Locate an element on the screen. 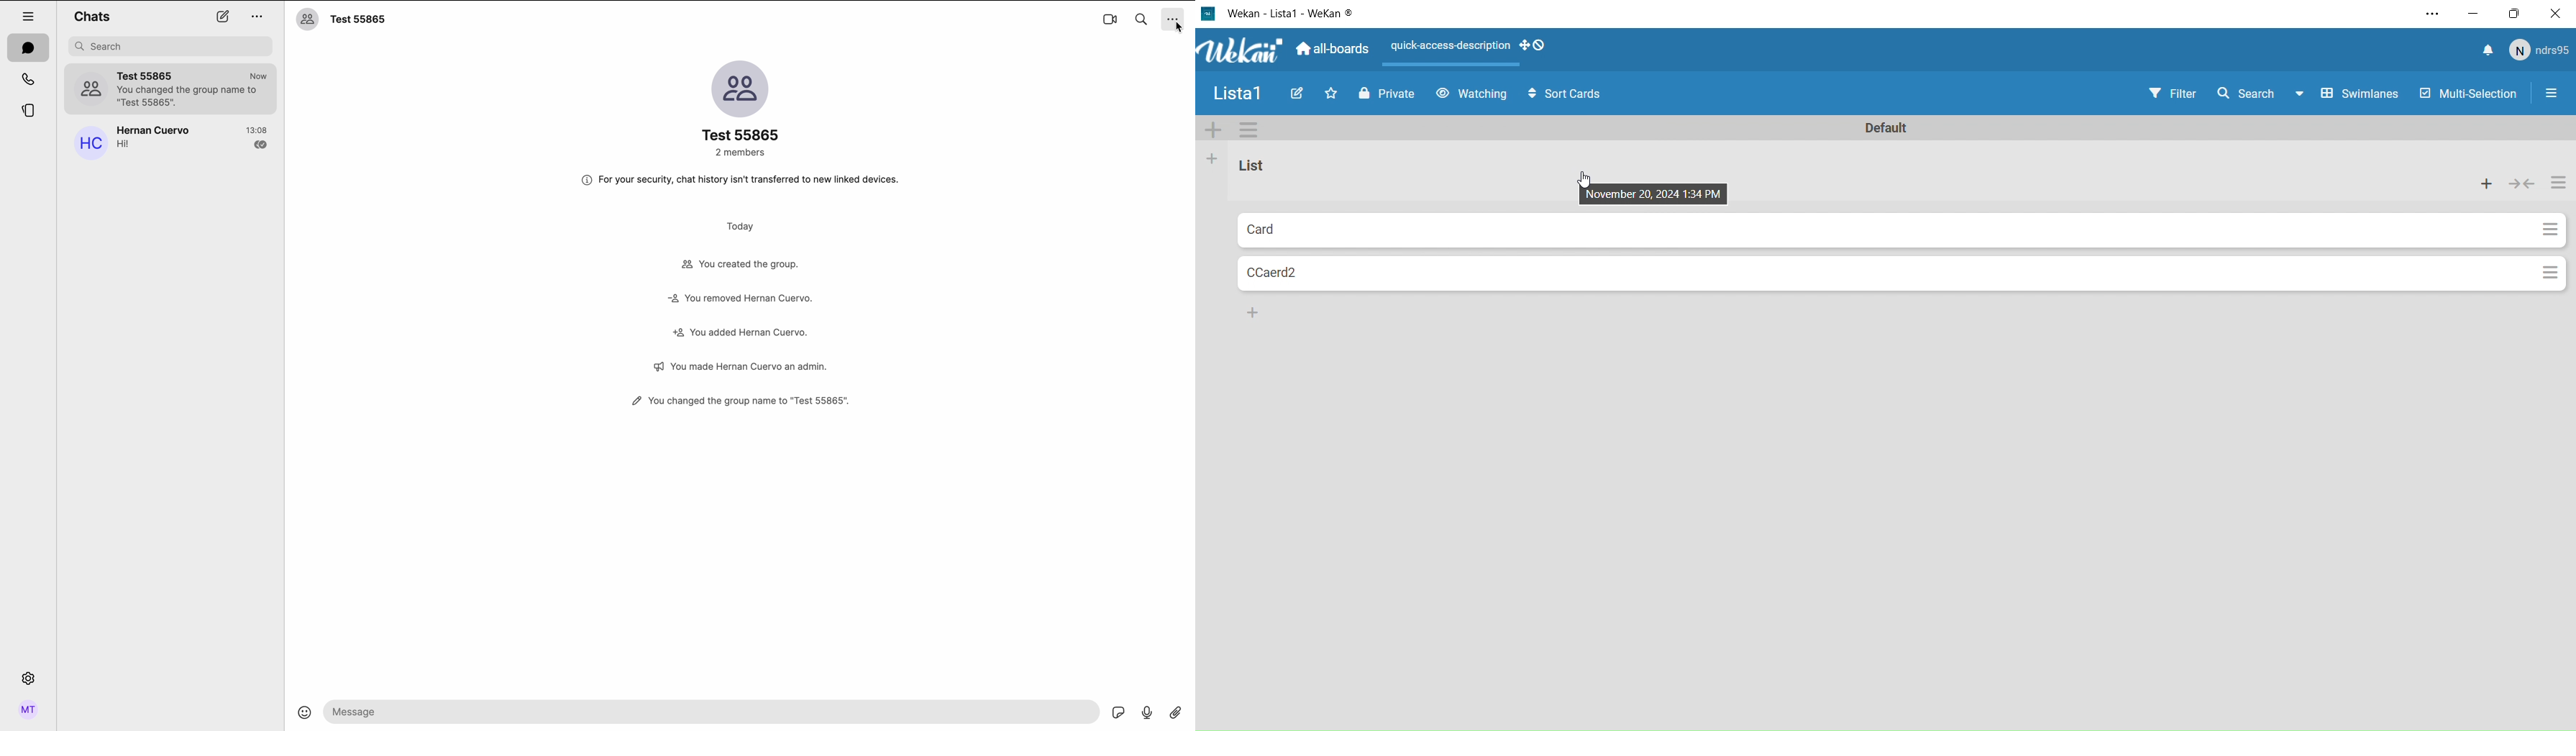 The image size is (2576, 756). 2 members is located at coordinates (742, 152).